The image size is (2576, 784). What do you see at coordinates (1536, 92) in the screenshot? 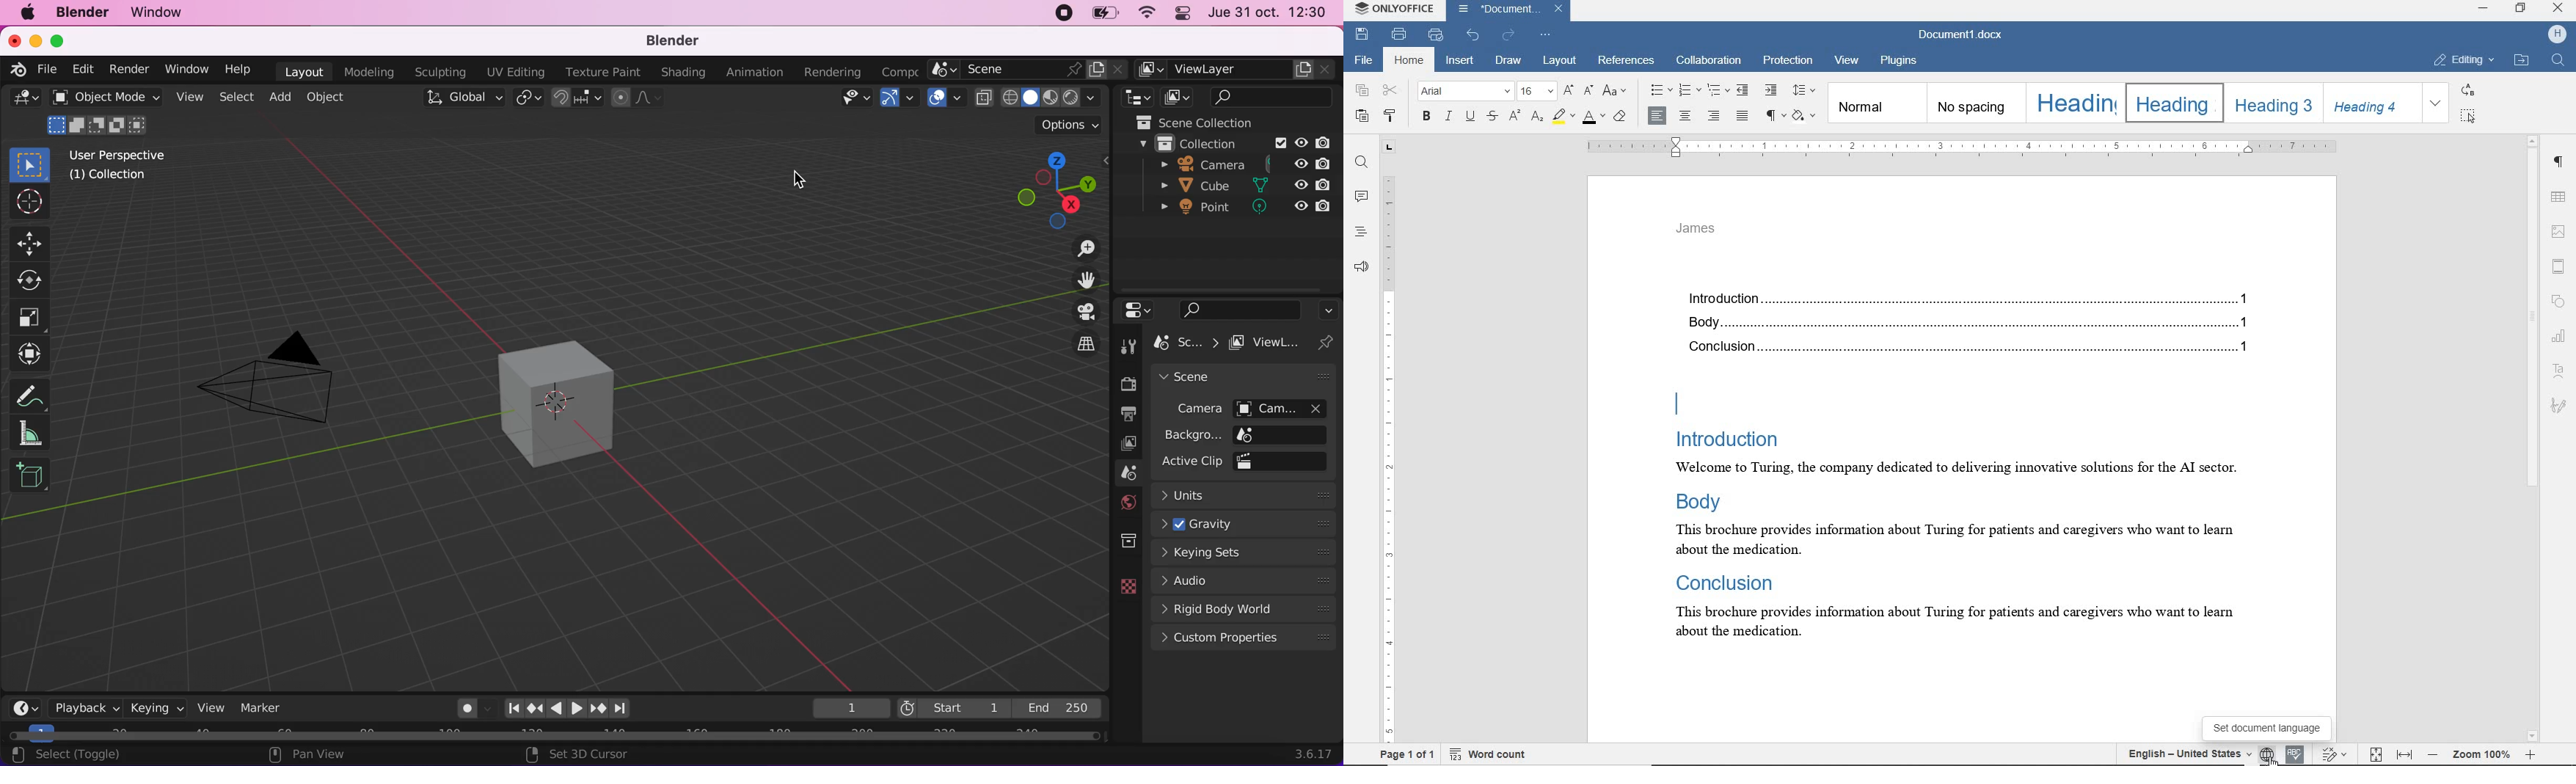
I see `font size` at bounding box center [1536, 92].